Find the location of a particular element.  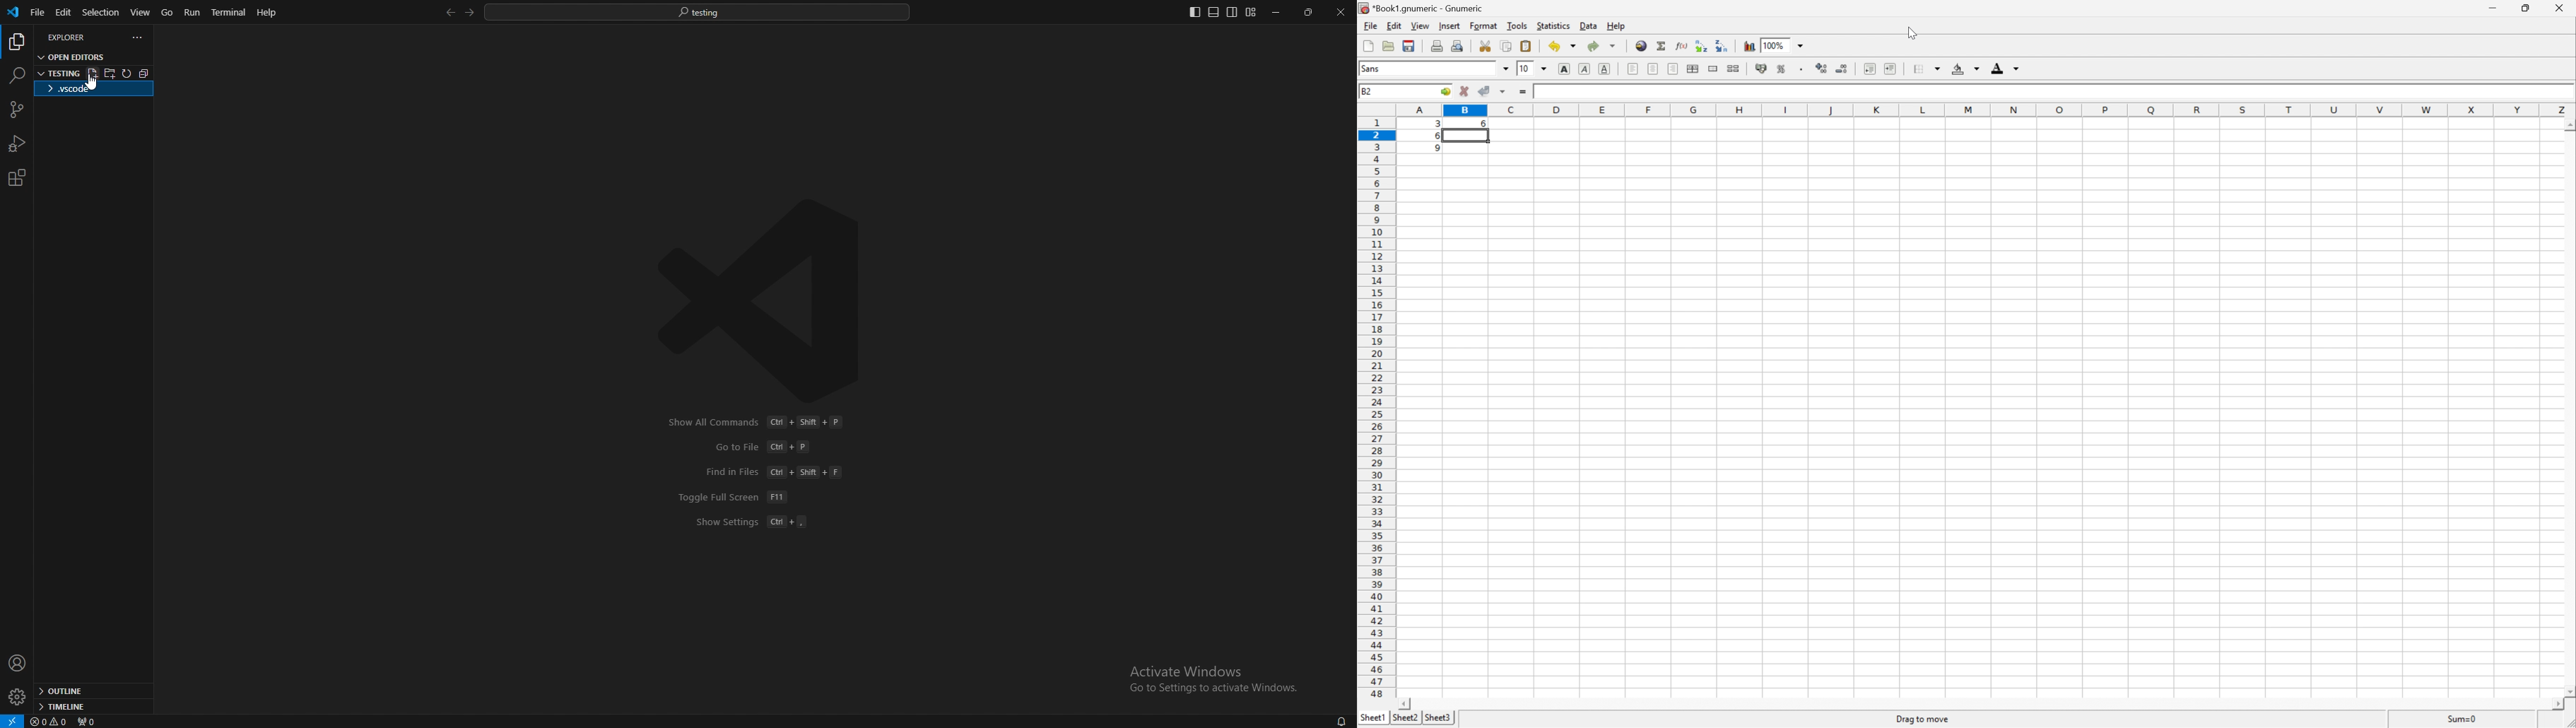

Decrease indent, and align the contents to the left is located at coordinates (1870, 68).